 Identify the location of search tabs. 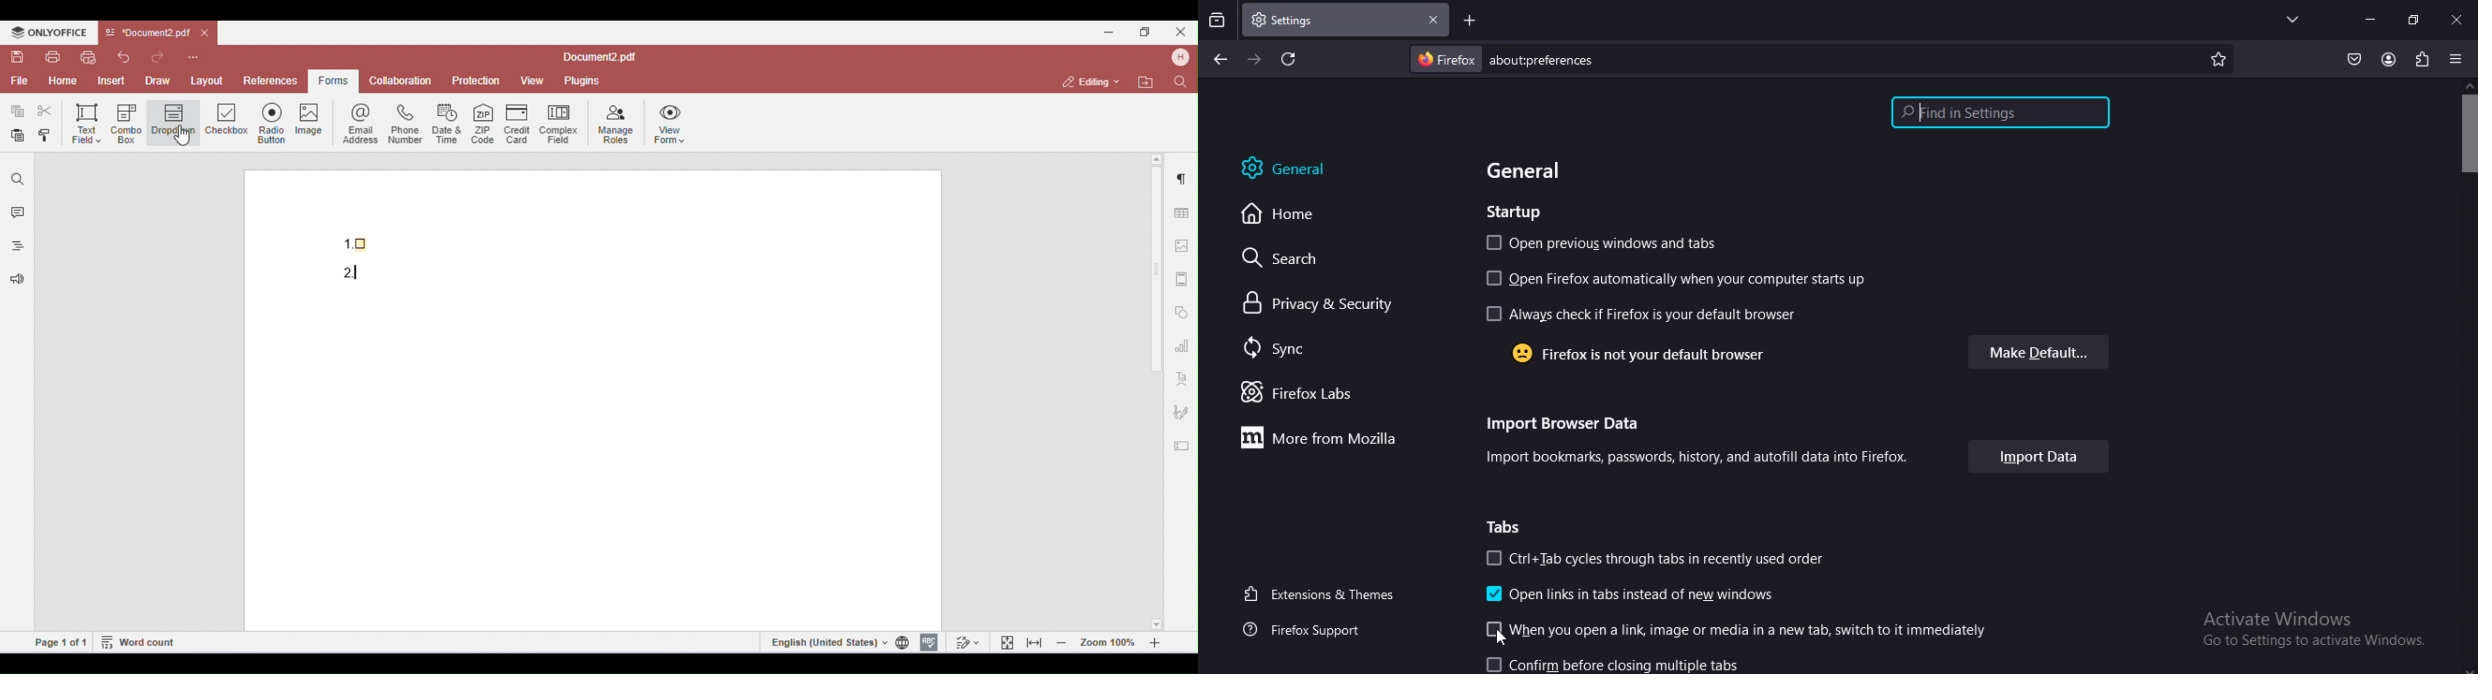
(1216, 20).